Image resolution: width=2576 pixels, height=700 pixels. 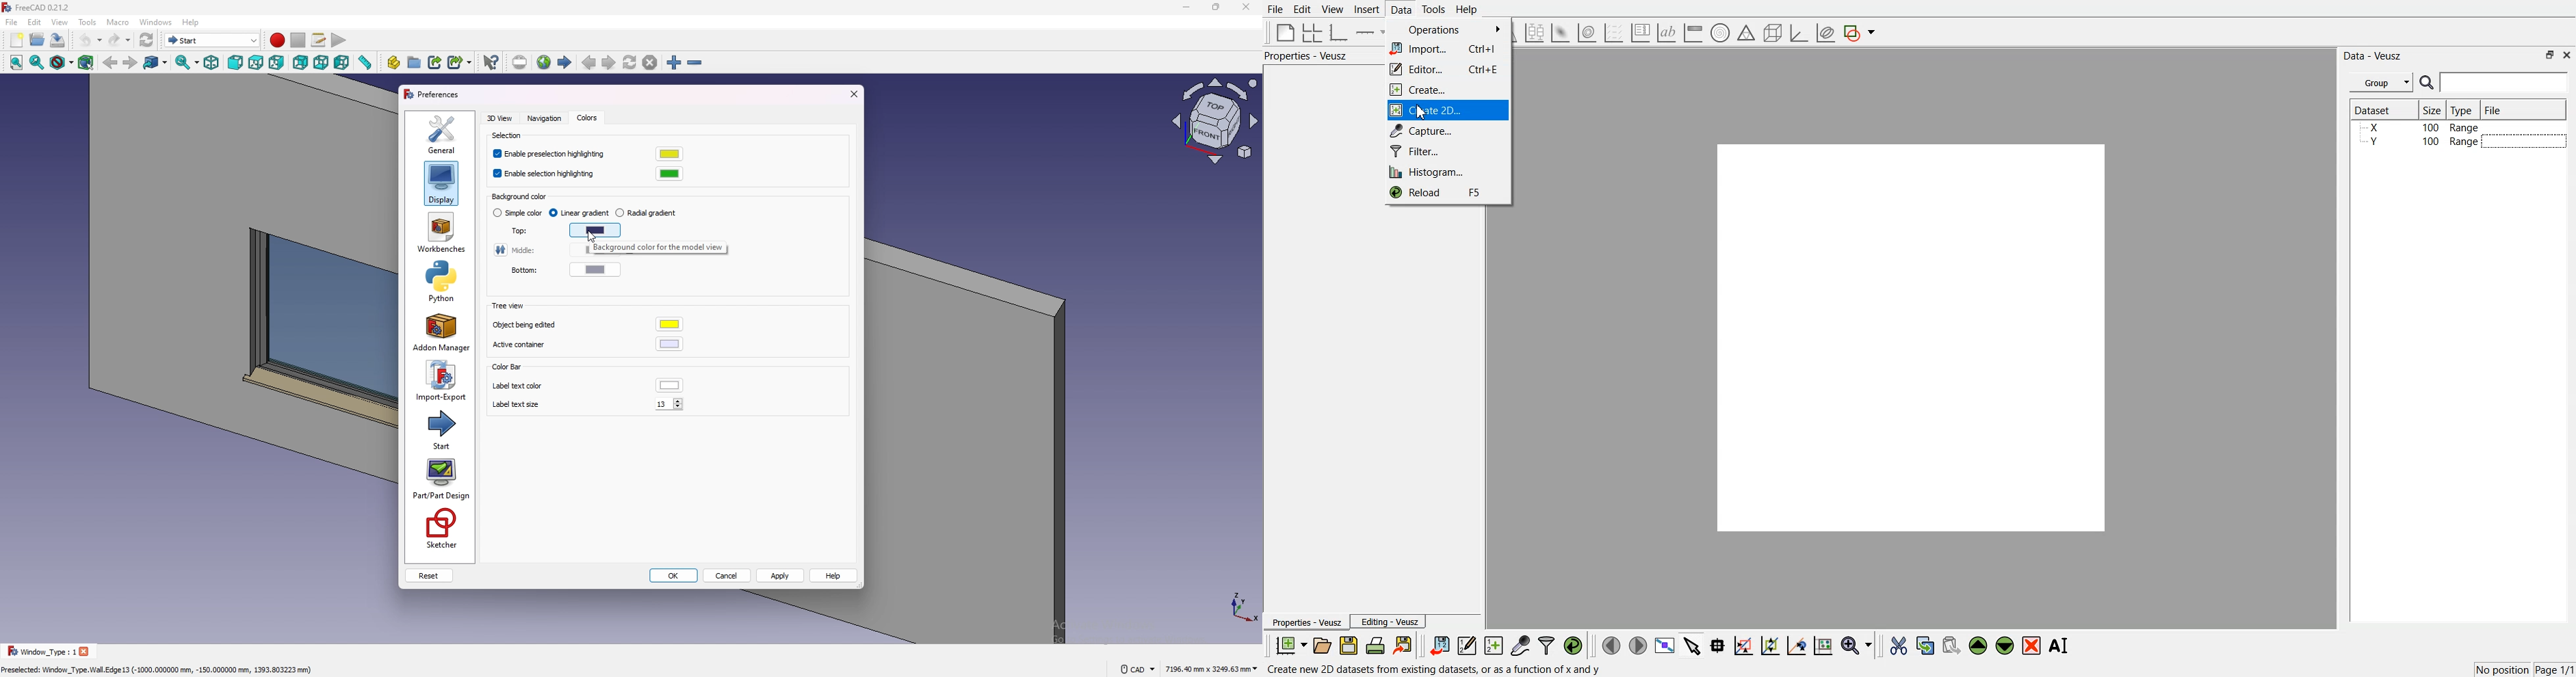 I want to click on Import dataset from veusz, so click(x=1440, y=645).